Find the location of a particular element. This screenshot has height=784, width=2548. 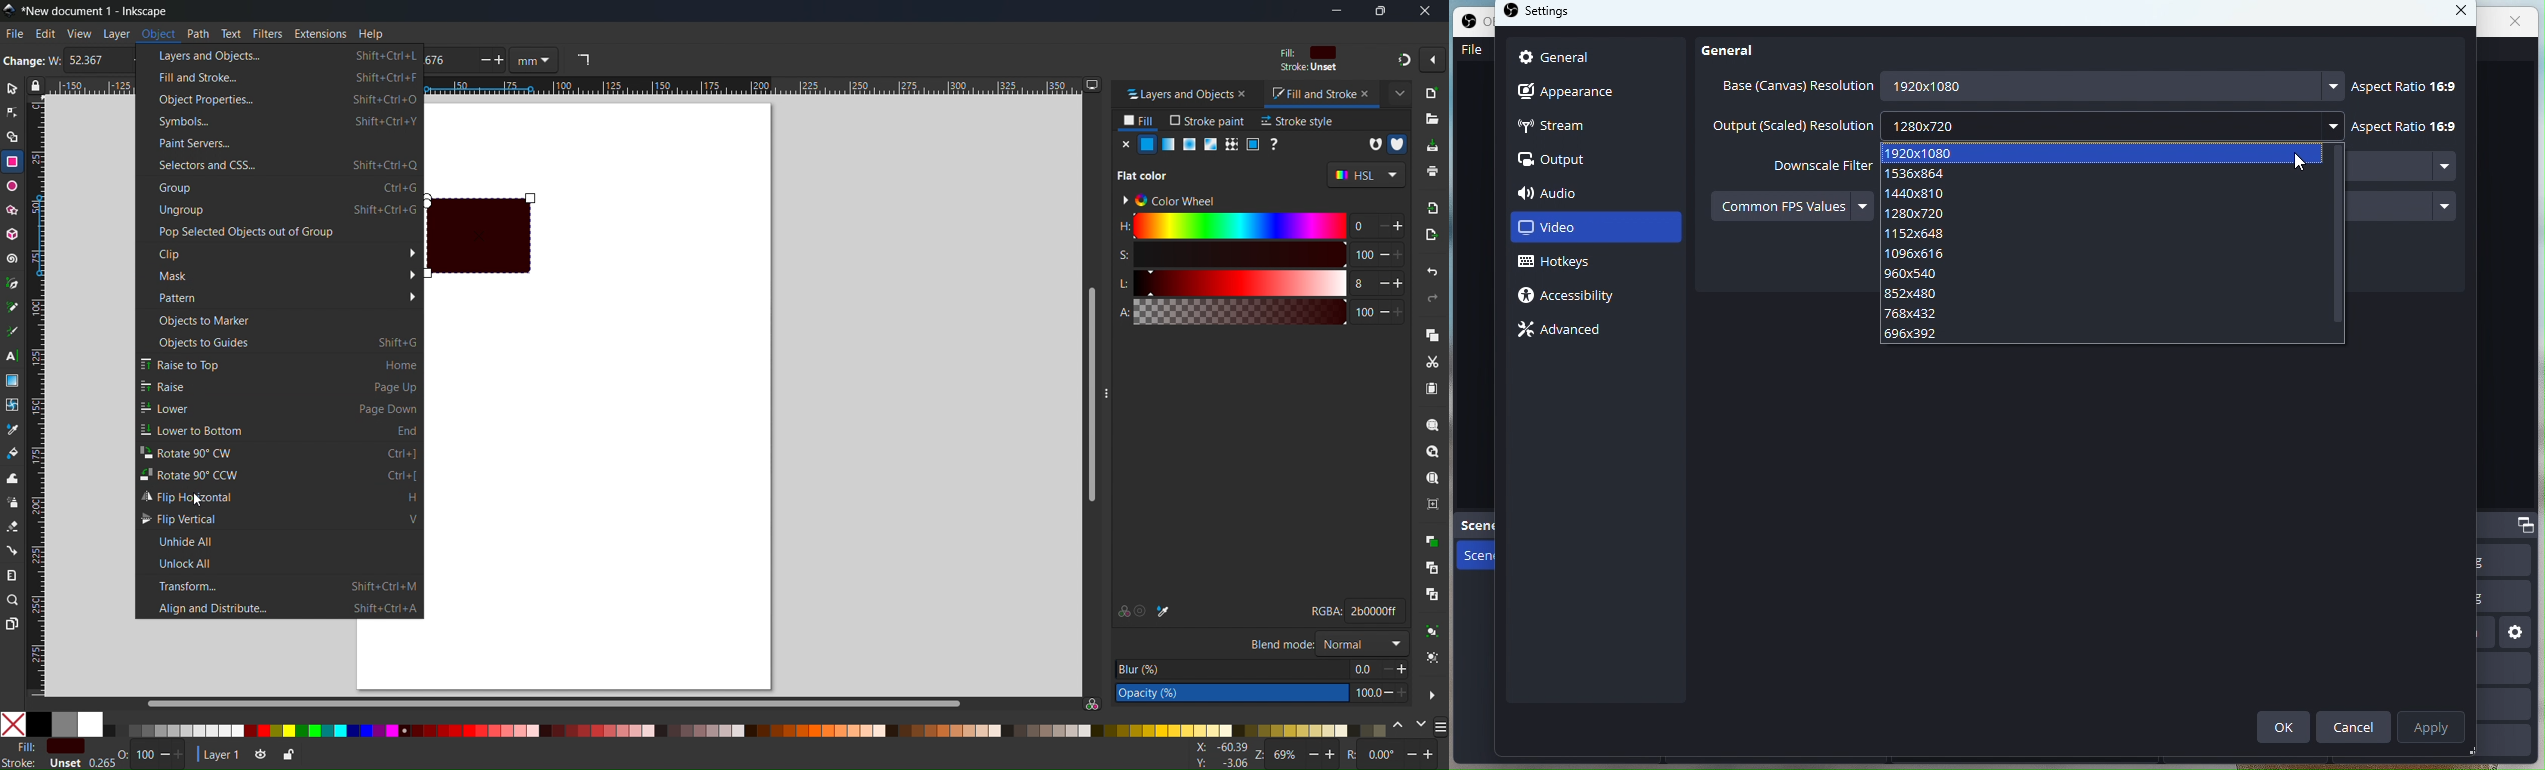

Ok is located at coordinates (2283, 728).